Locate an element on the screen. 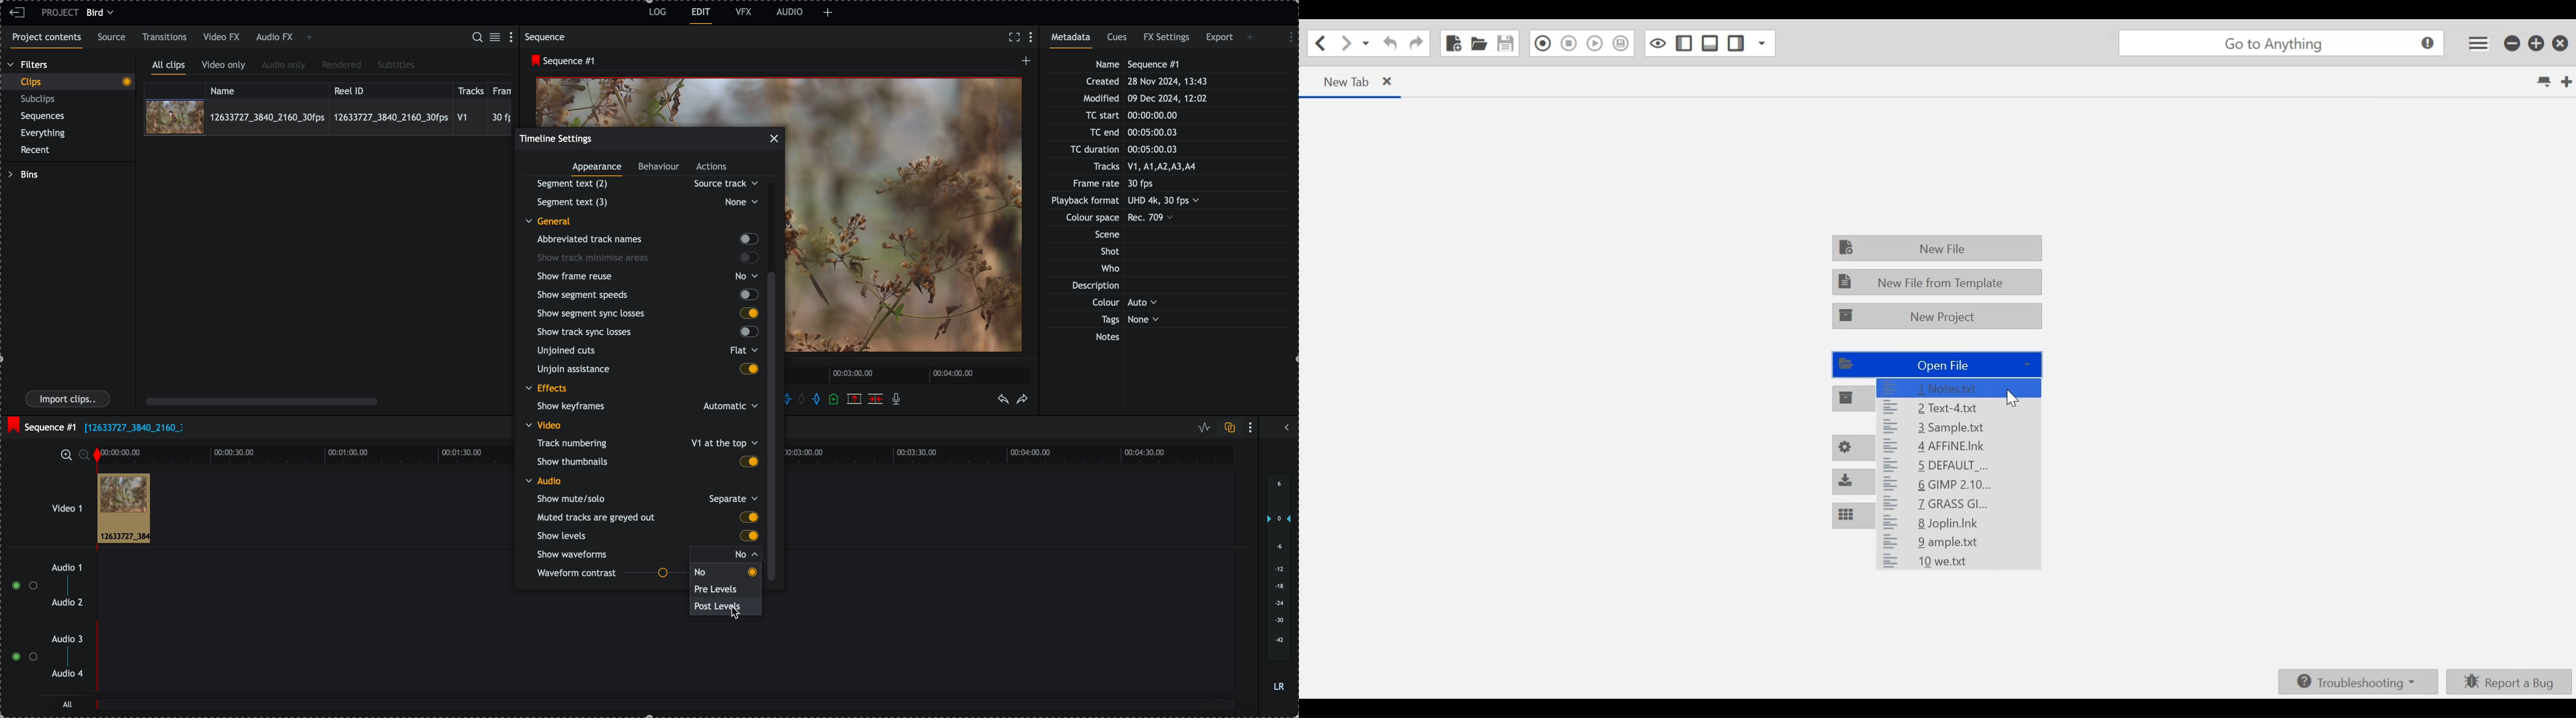 The image size is (2576, 728). toggle auto track sync is located at coordinates (1227, 428).